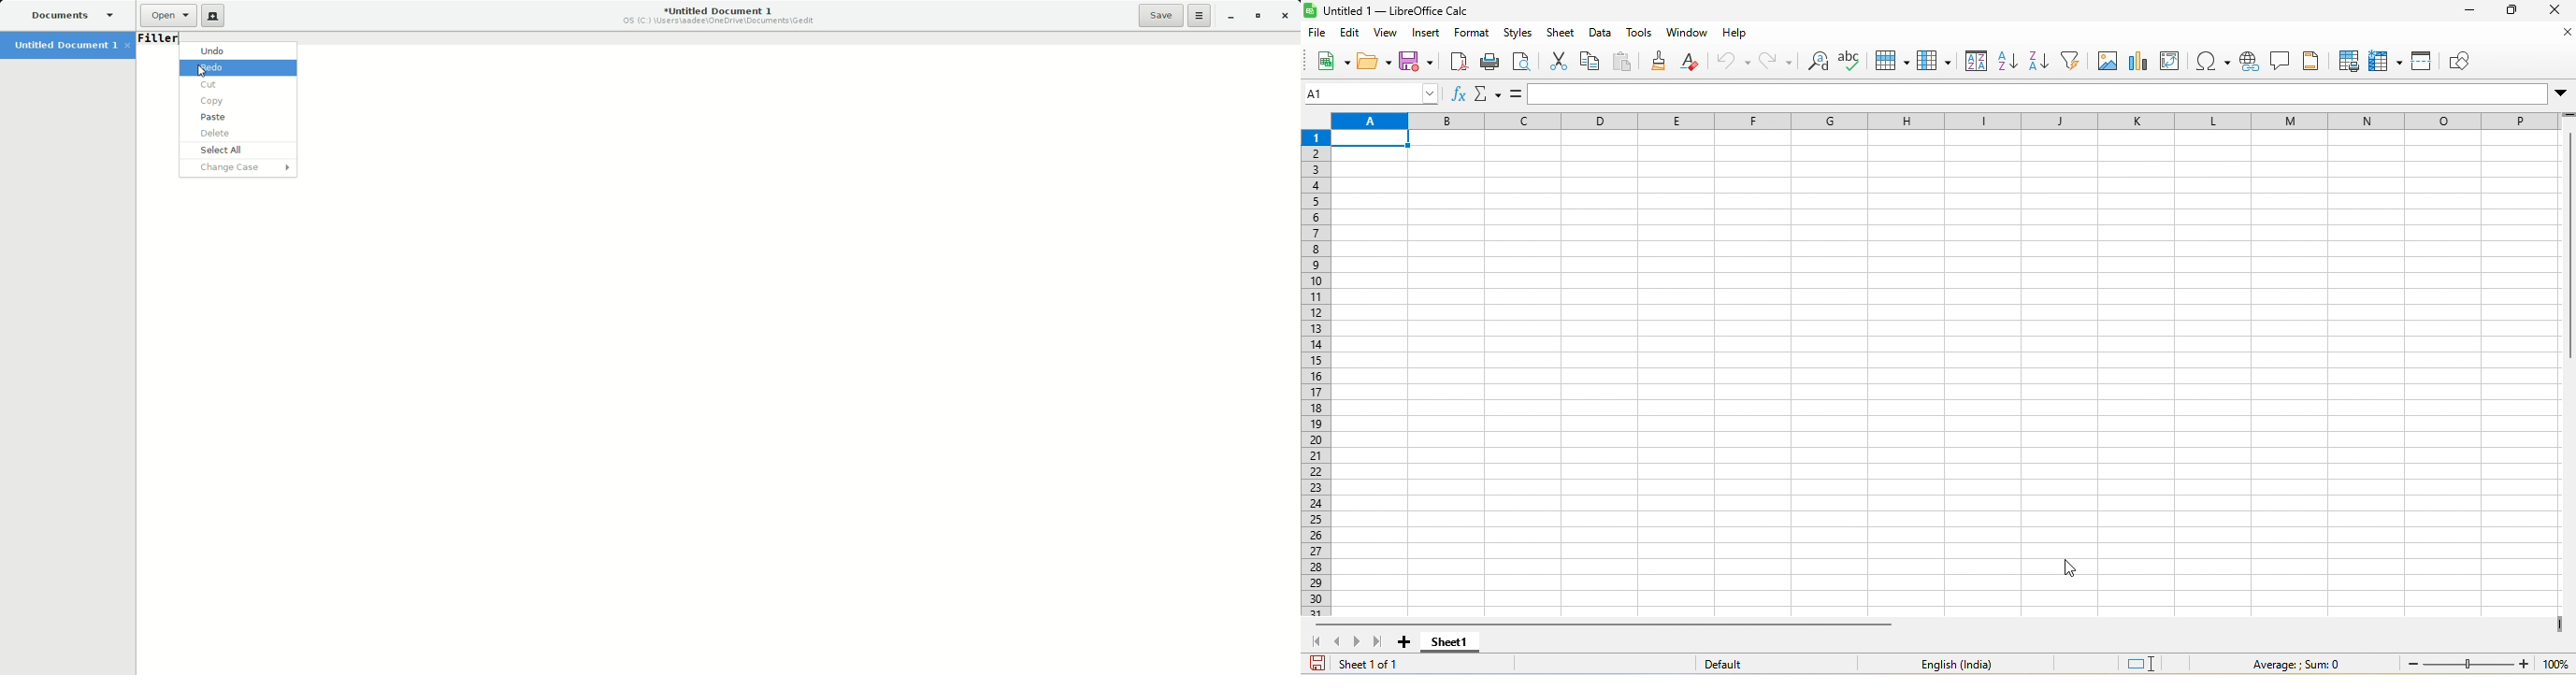  What do you see at coordinates (1340, 642) in the screenshot?
I see `previous sheet` at bounding box center [1340, 642].